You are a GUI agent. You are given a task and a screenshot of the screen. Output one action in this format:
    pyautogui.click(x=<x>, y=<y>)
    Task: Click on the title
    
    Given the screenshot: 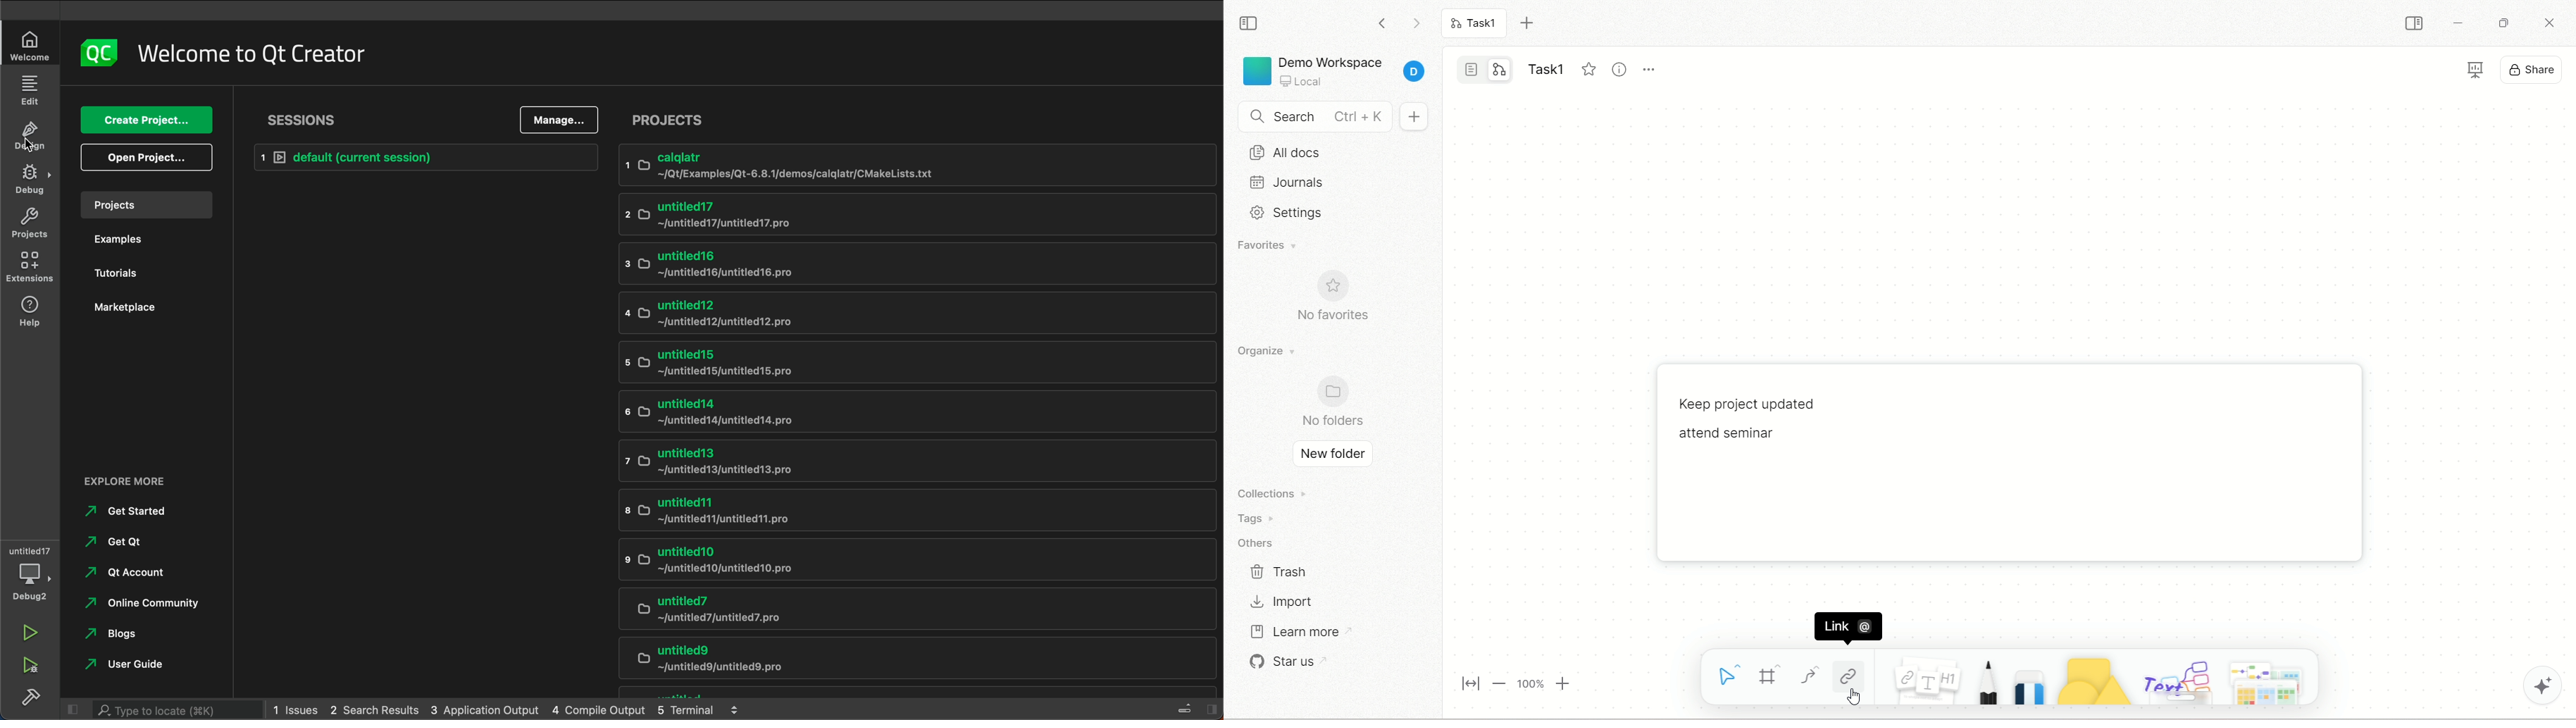 What is the action you would take?
    pyautogui.click(x=1544, y=66)
    